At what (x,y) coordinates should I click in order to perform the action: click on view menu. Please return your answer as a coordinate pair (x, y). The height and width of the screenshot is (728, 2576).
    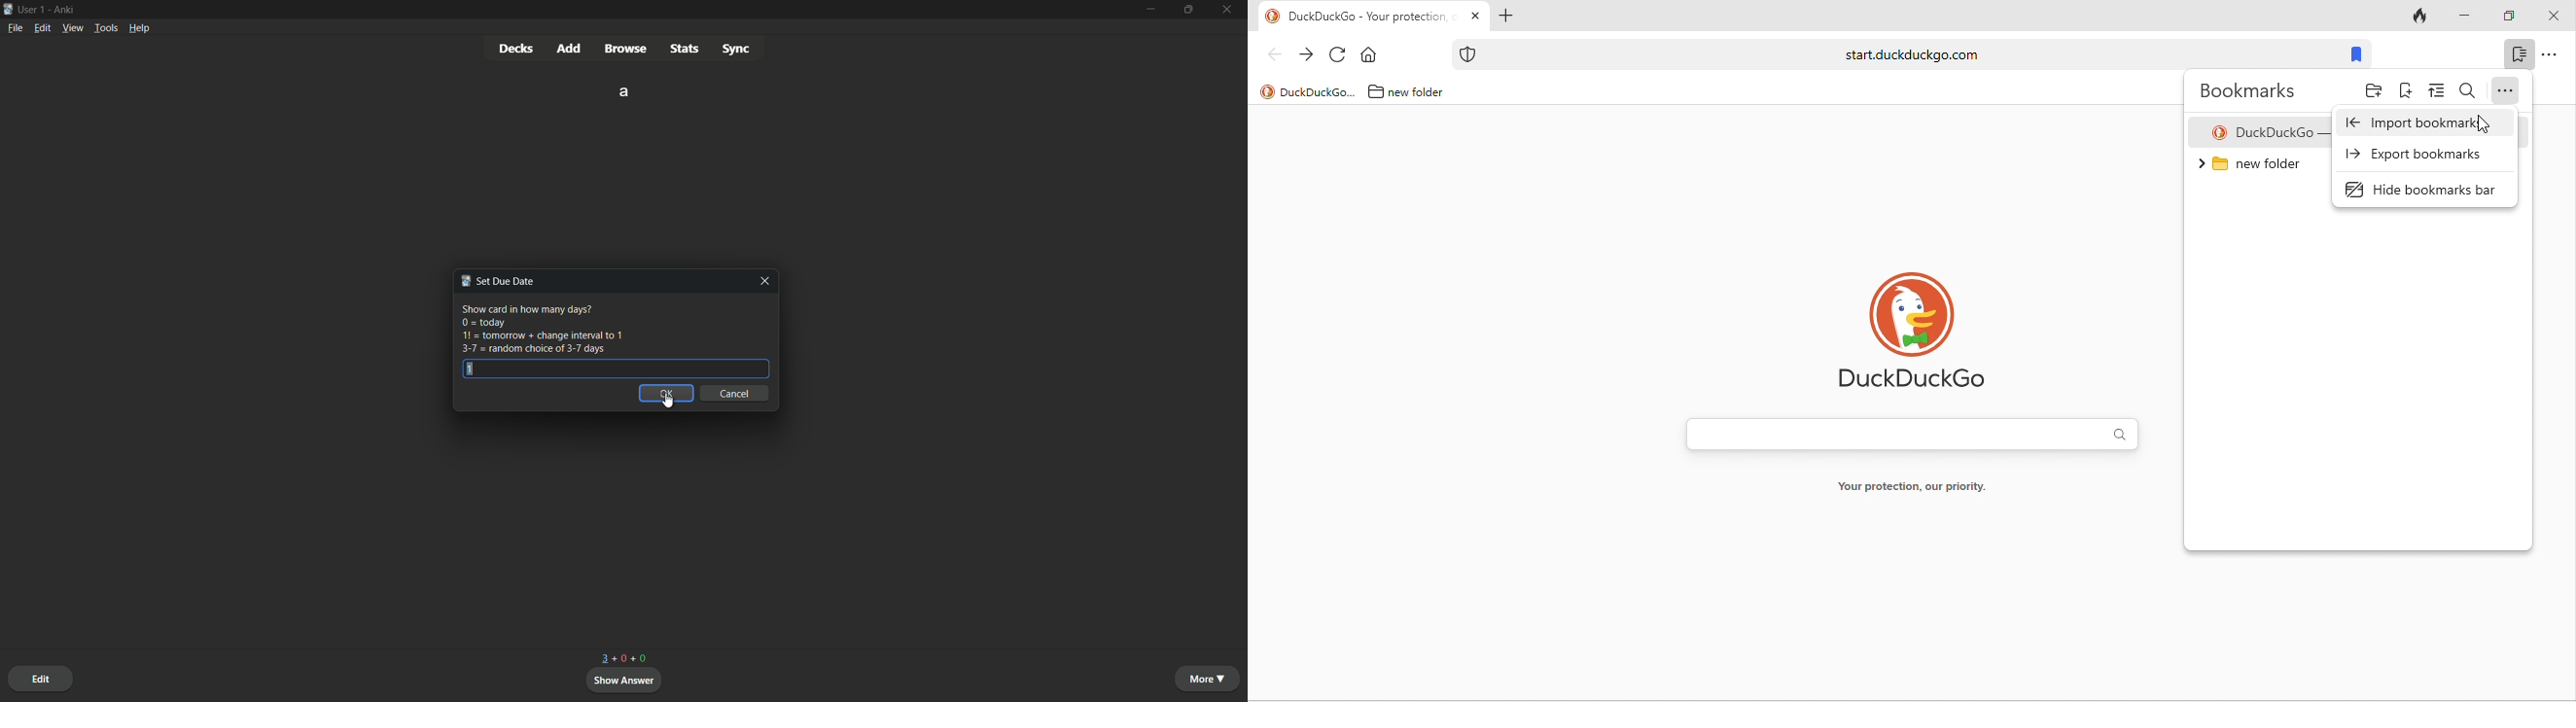
    Looking at the image, I should click on (73, 28).